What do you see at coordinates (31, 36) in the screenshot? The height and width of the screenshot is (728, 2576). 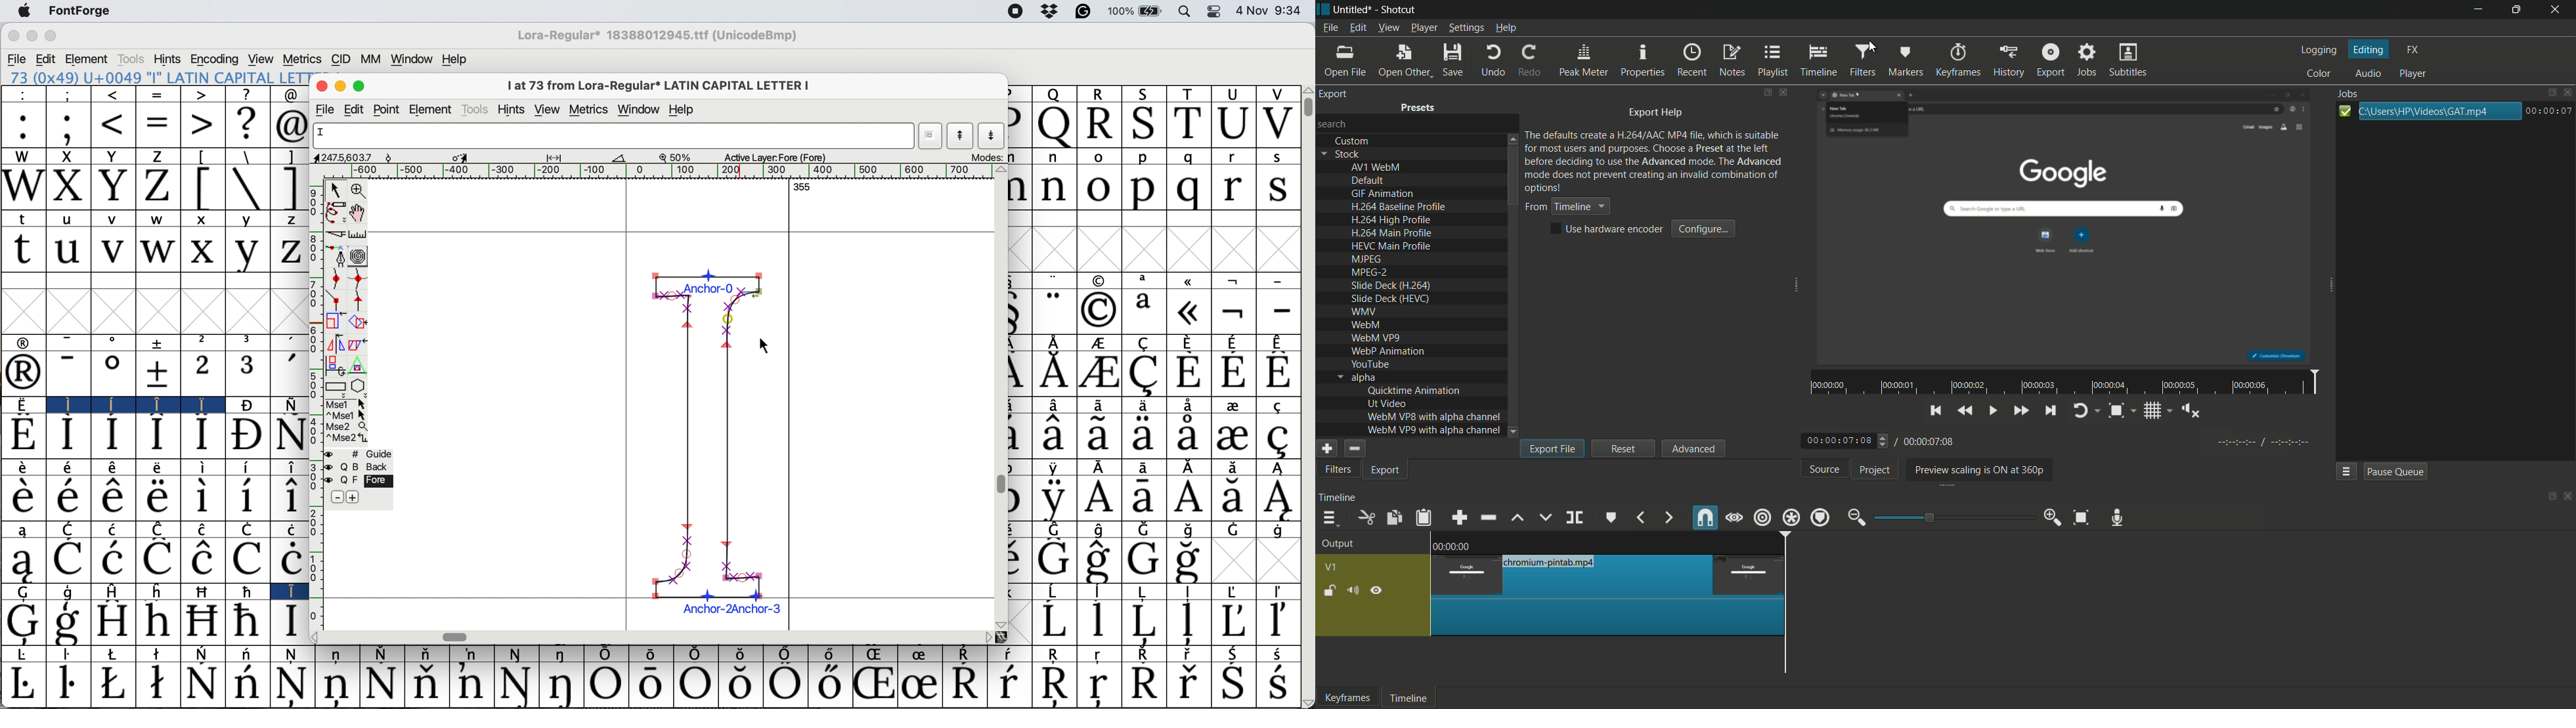 I see `minimize` at bounding box center [31, 36].